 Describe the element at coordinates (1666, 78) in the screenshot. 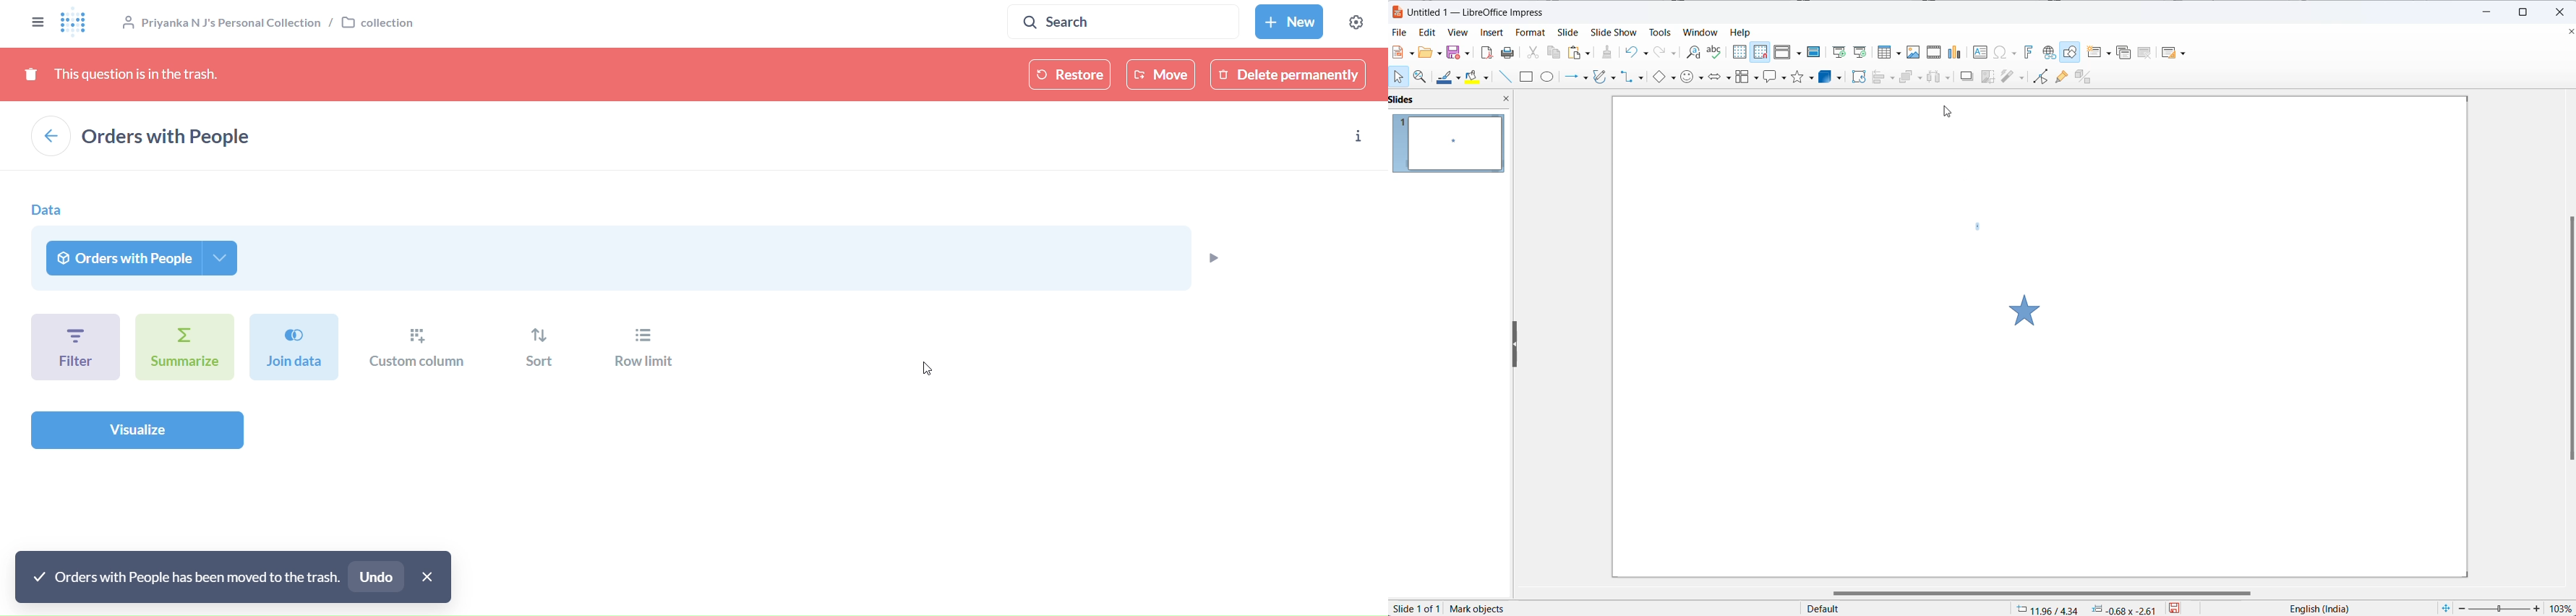

I see `basic shapes` at that location.